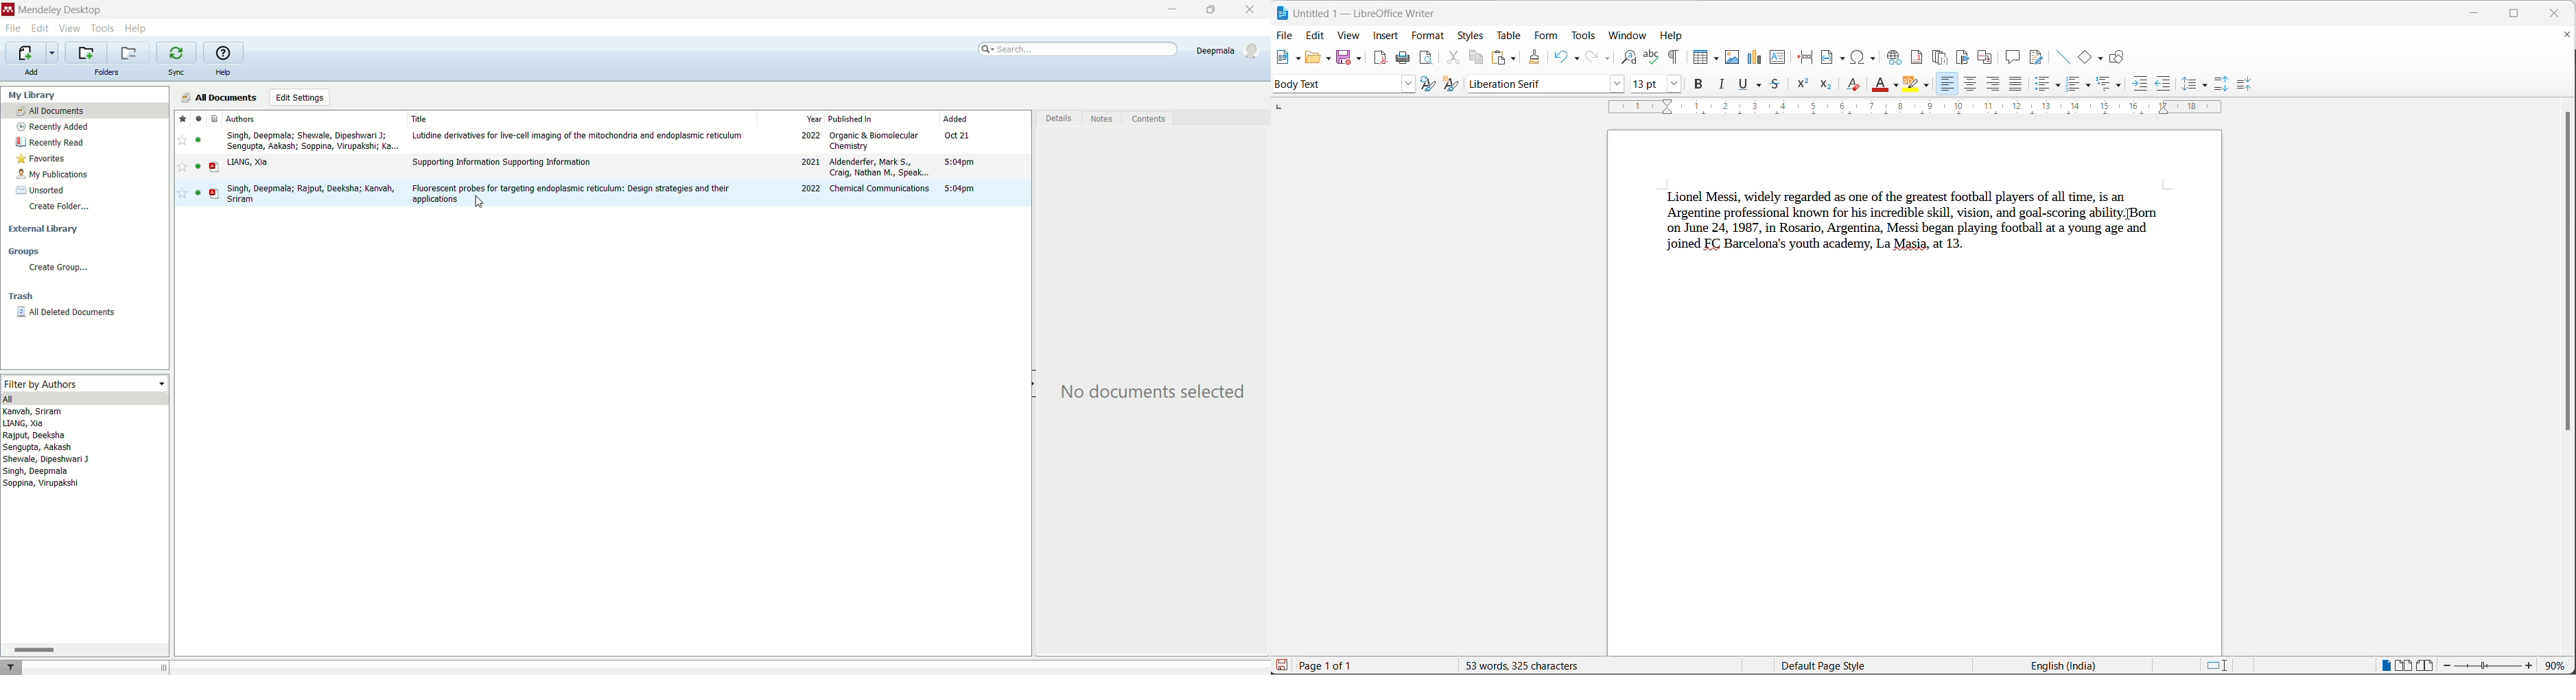 This screenshot has width=2576, height=700. What do you see at coordinates (1718, 59) in the screenshot?
I see `table grid` at bounding box center [1718, 59].